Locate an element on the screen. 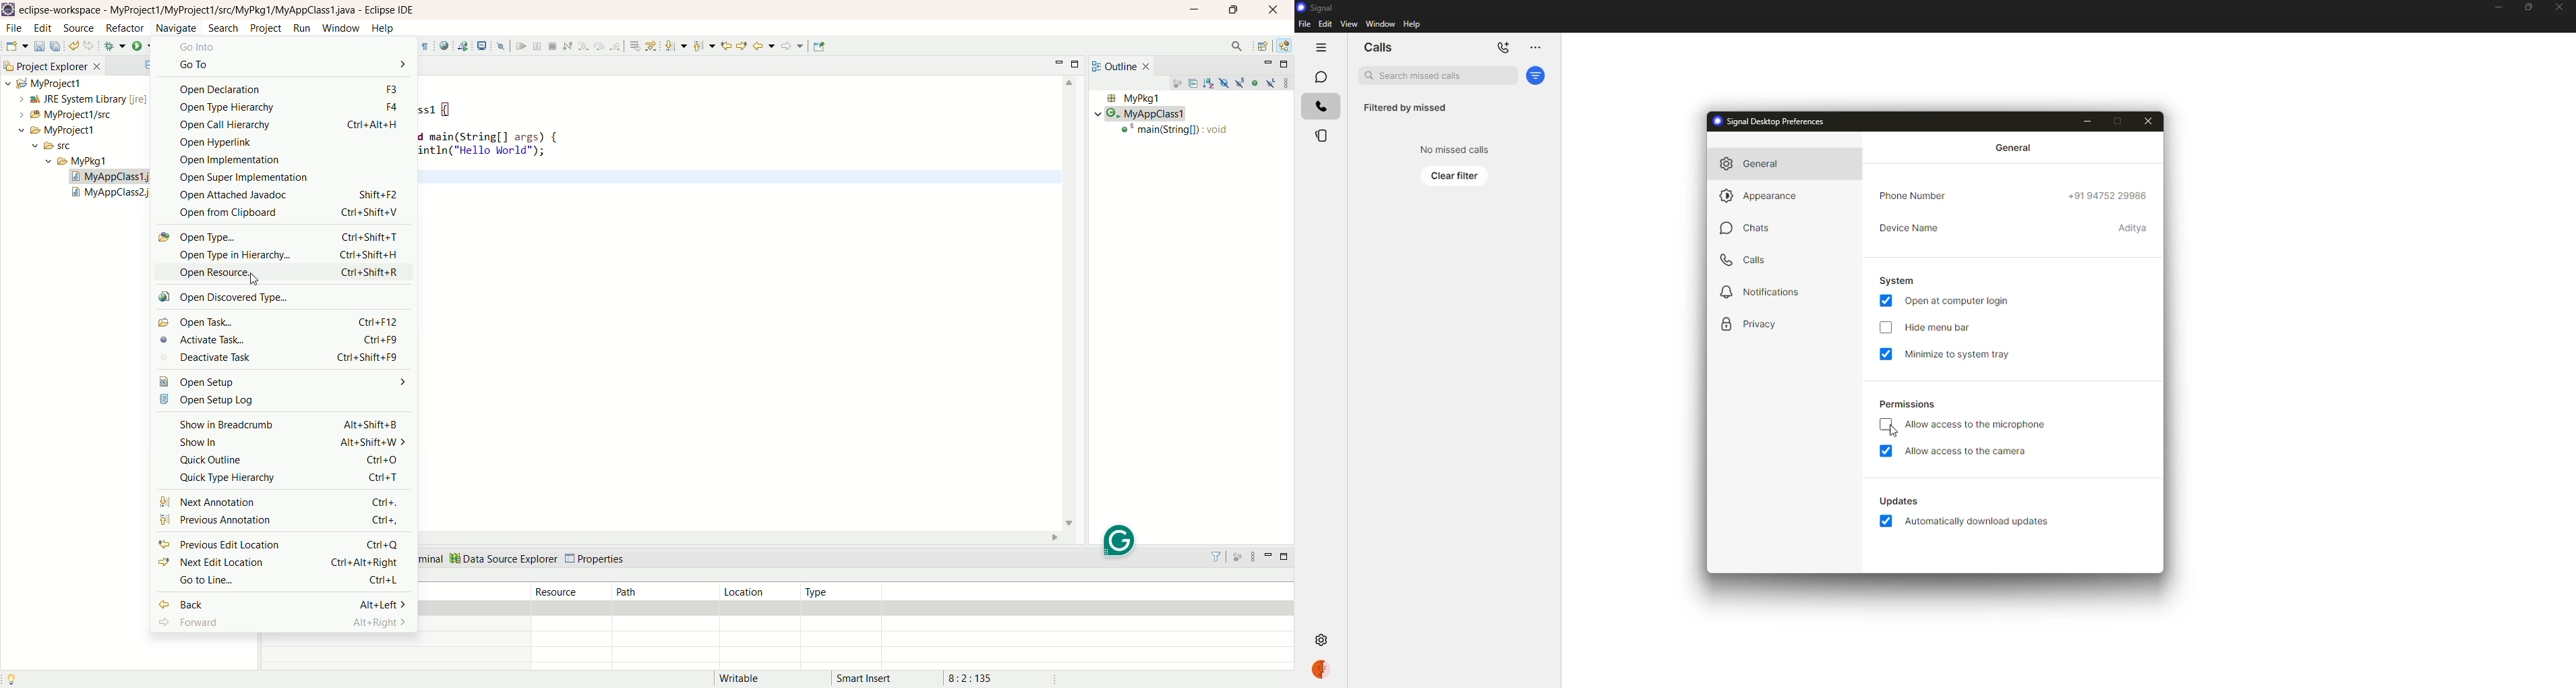 The width and height of the screenshot is (2576, 700). Pin editor is located at coordinates (820, 47).